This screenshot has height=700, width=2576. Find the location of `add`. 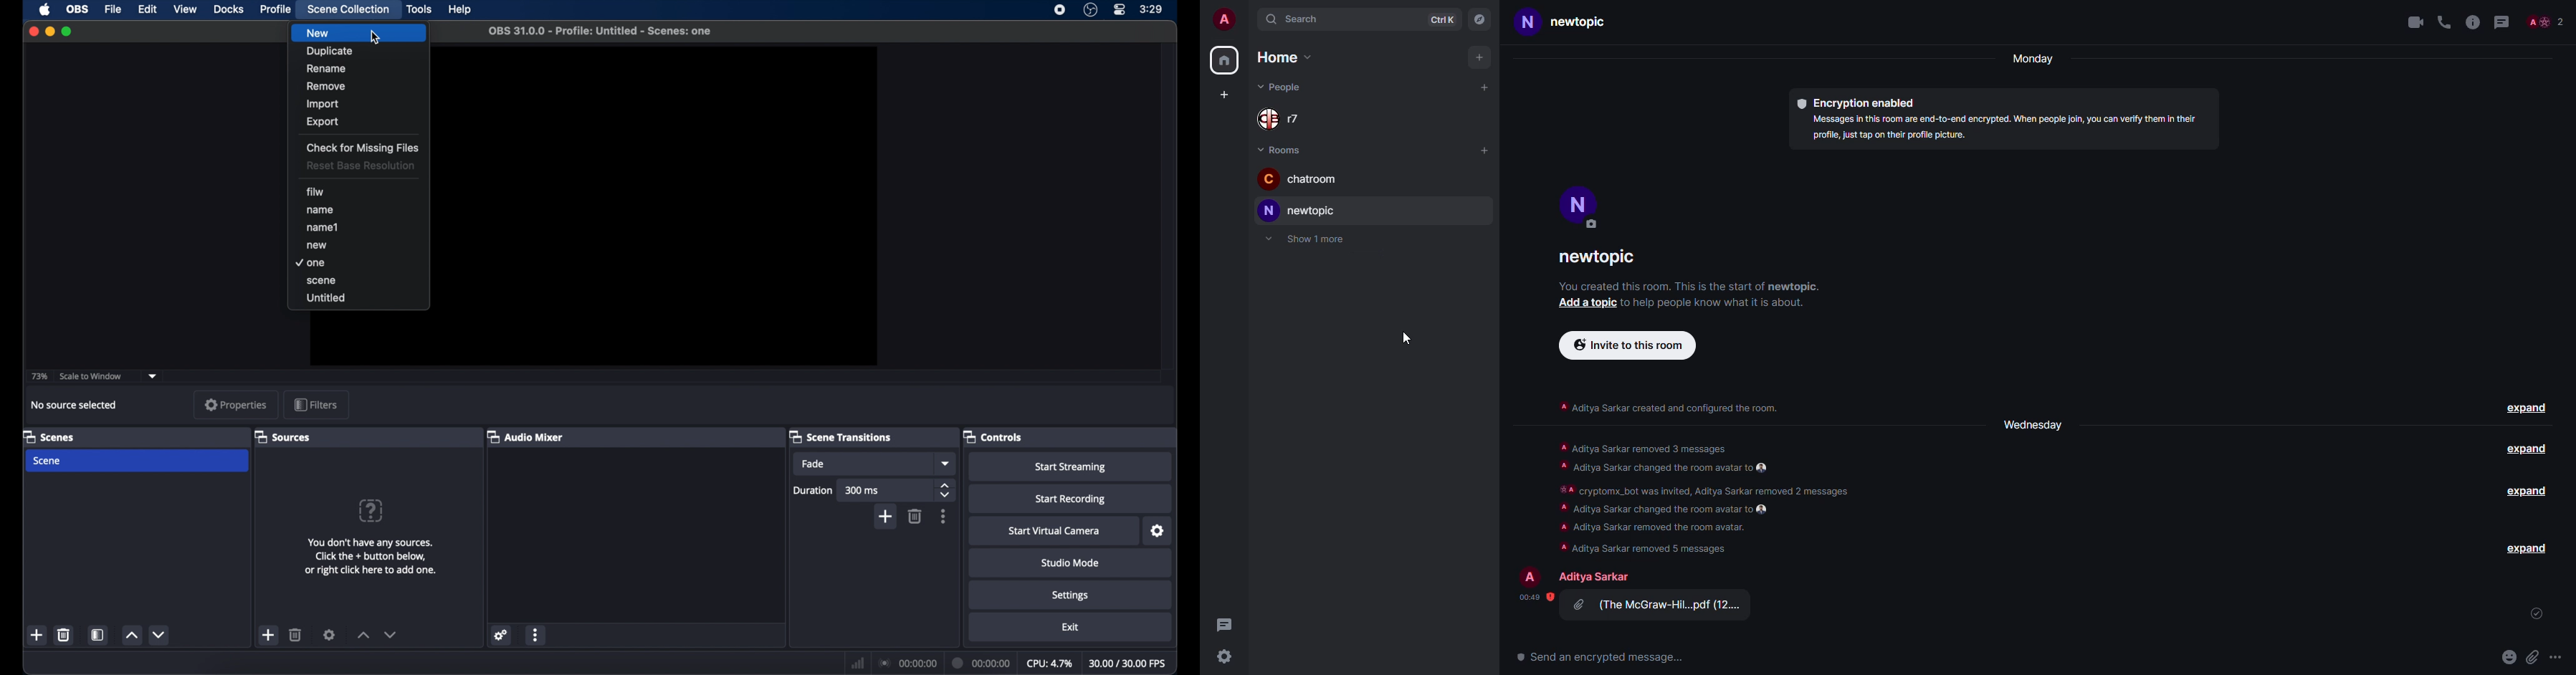

add is located at coordinates (1486, 150).